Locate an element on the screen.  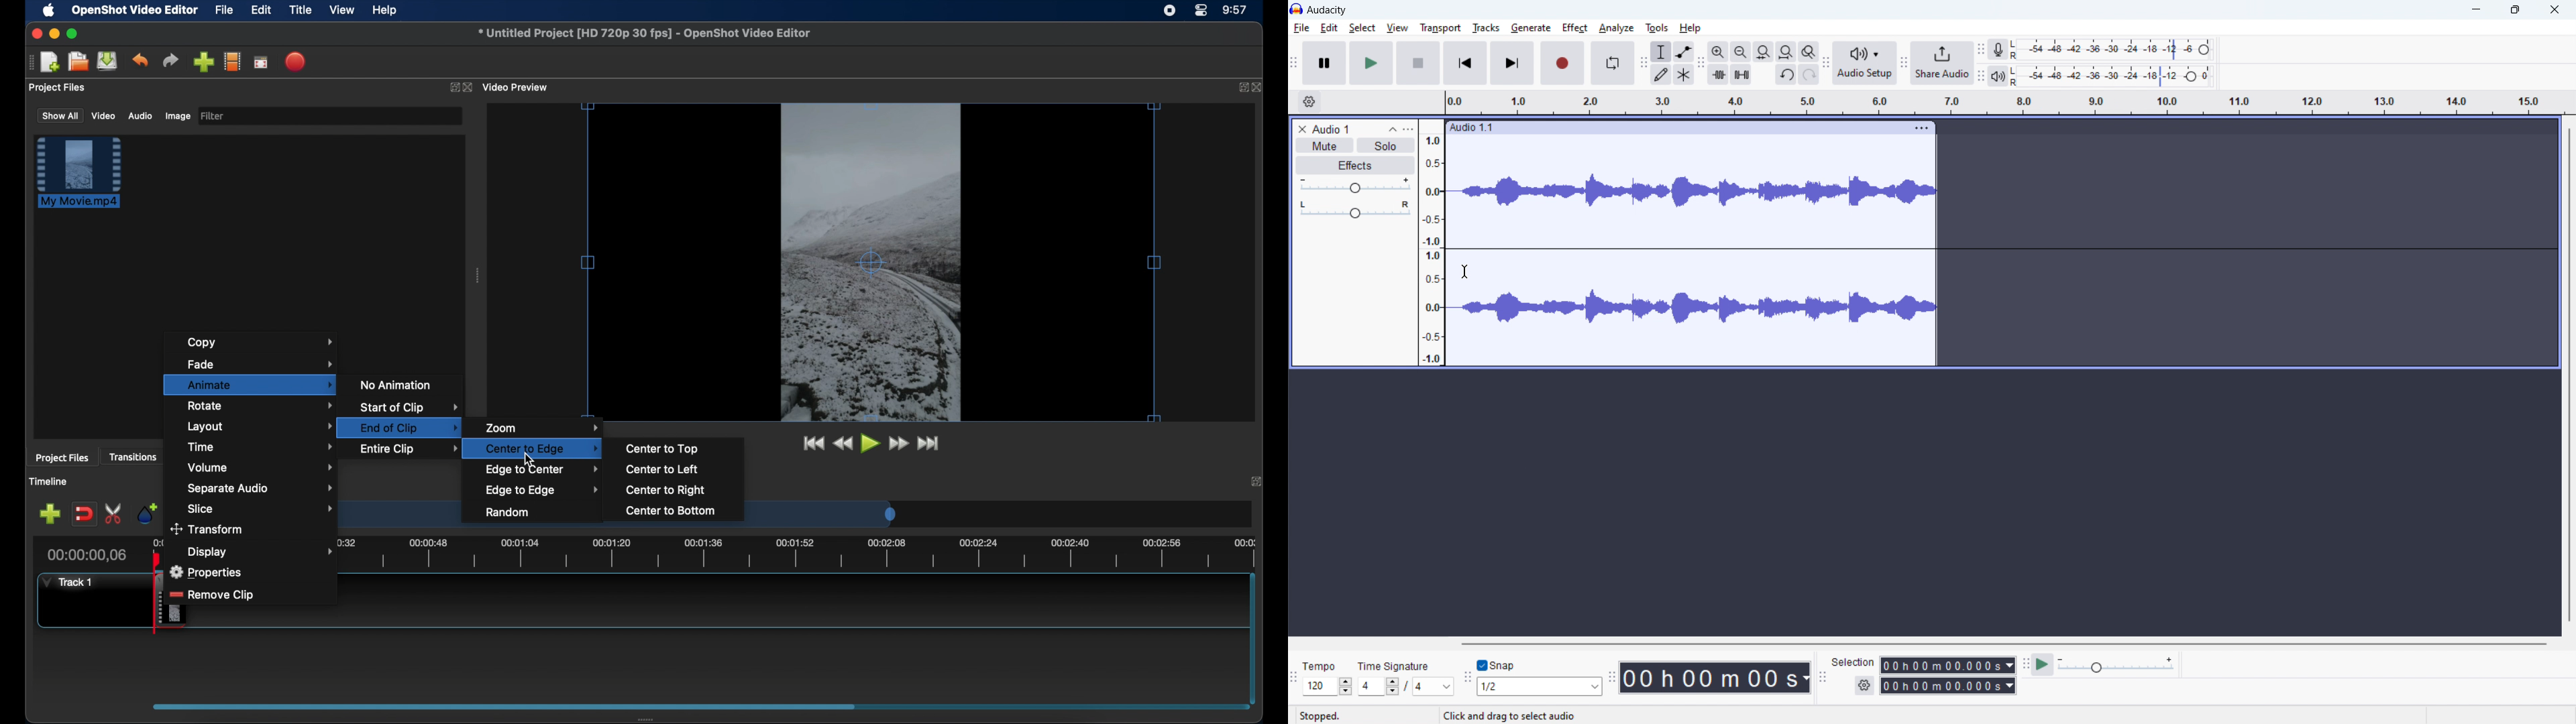
playback level is located at coordinates (2116, 76).